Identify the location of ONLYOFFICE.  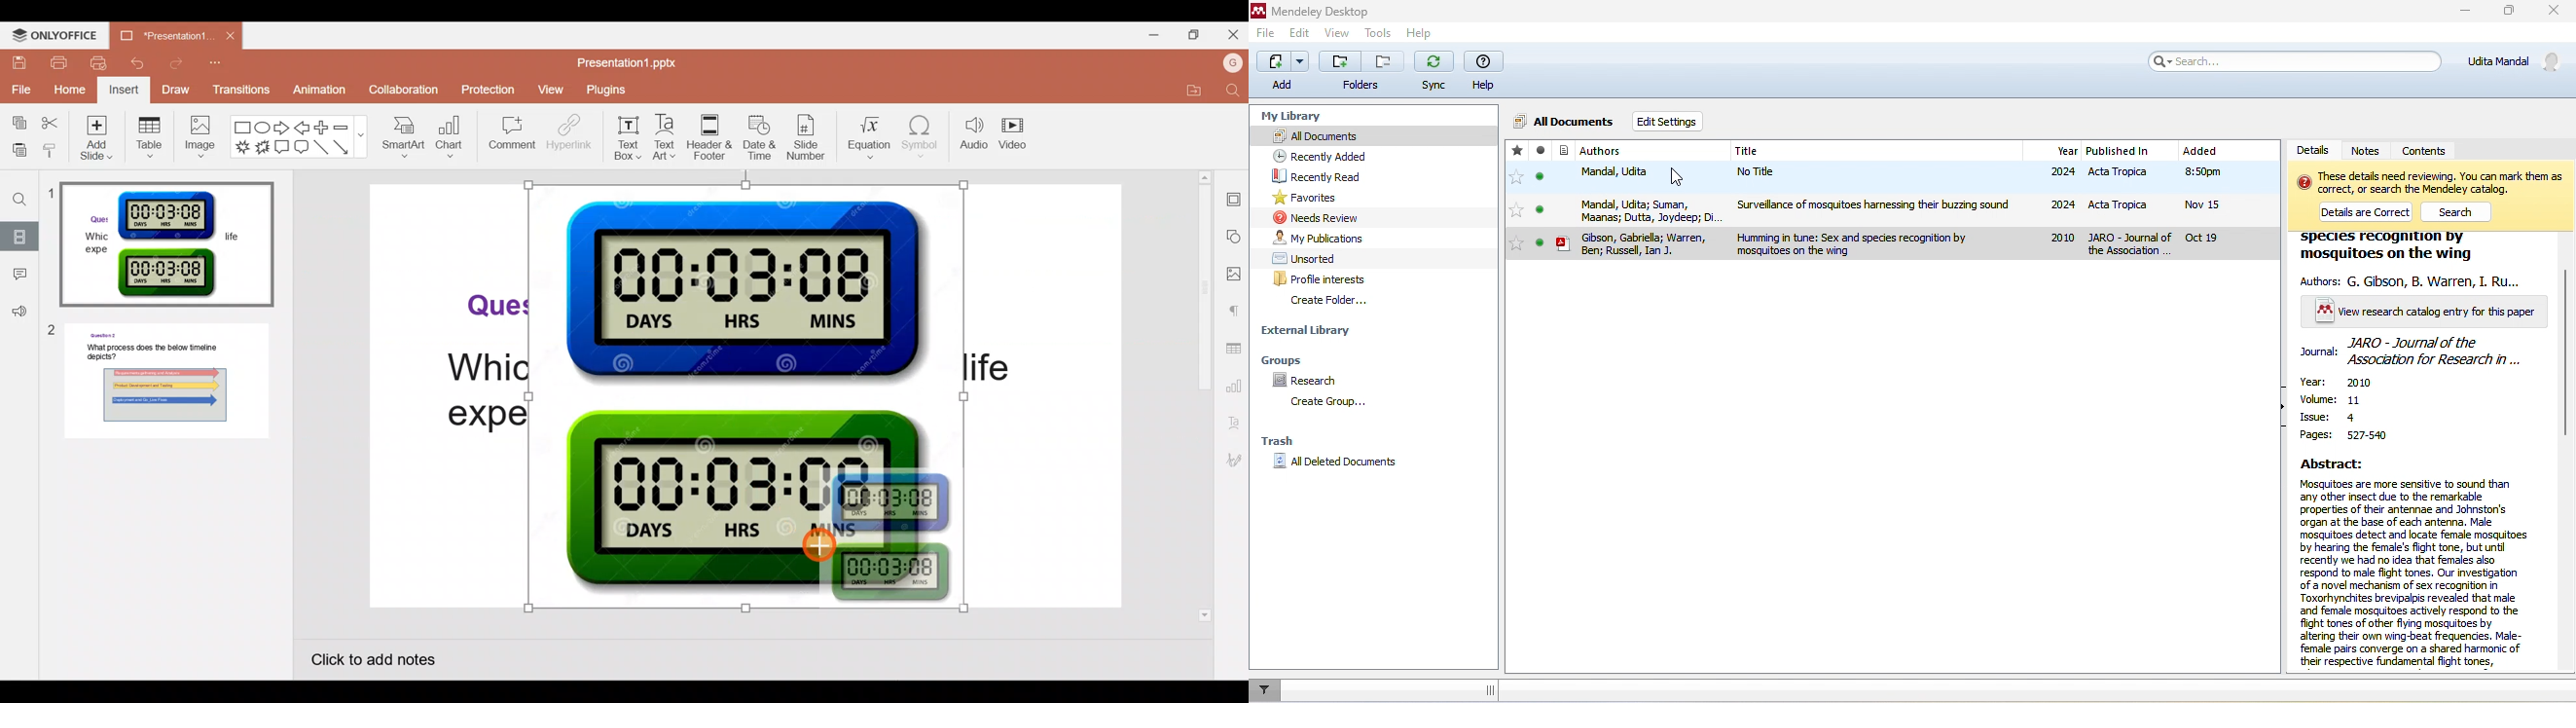
(62, 36).